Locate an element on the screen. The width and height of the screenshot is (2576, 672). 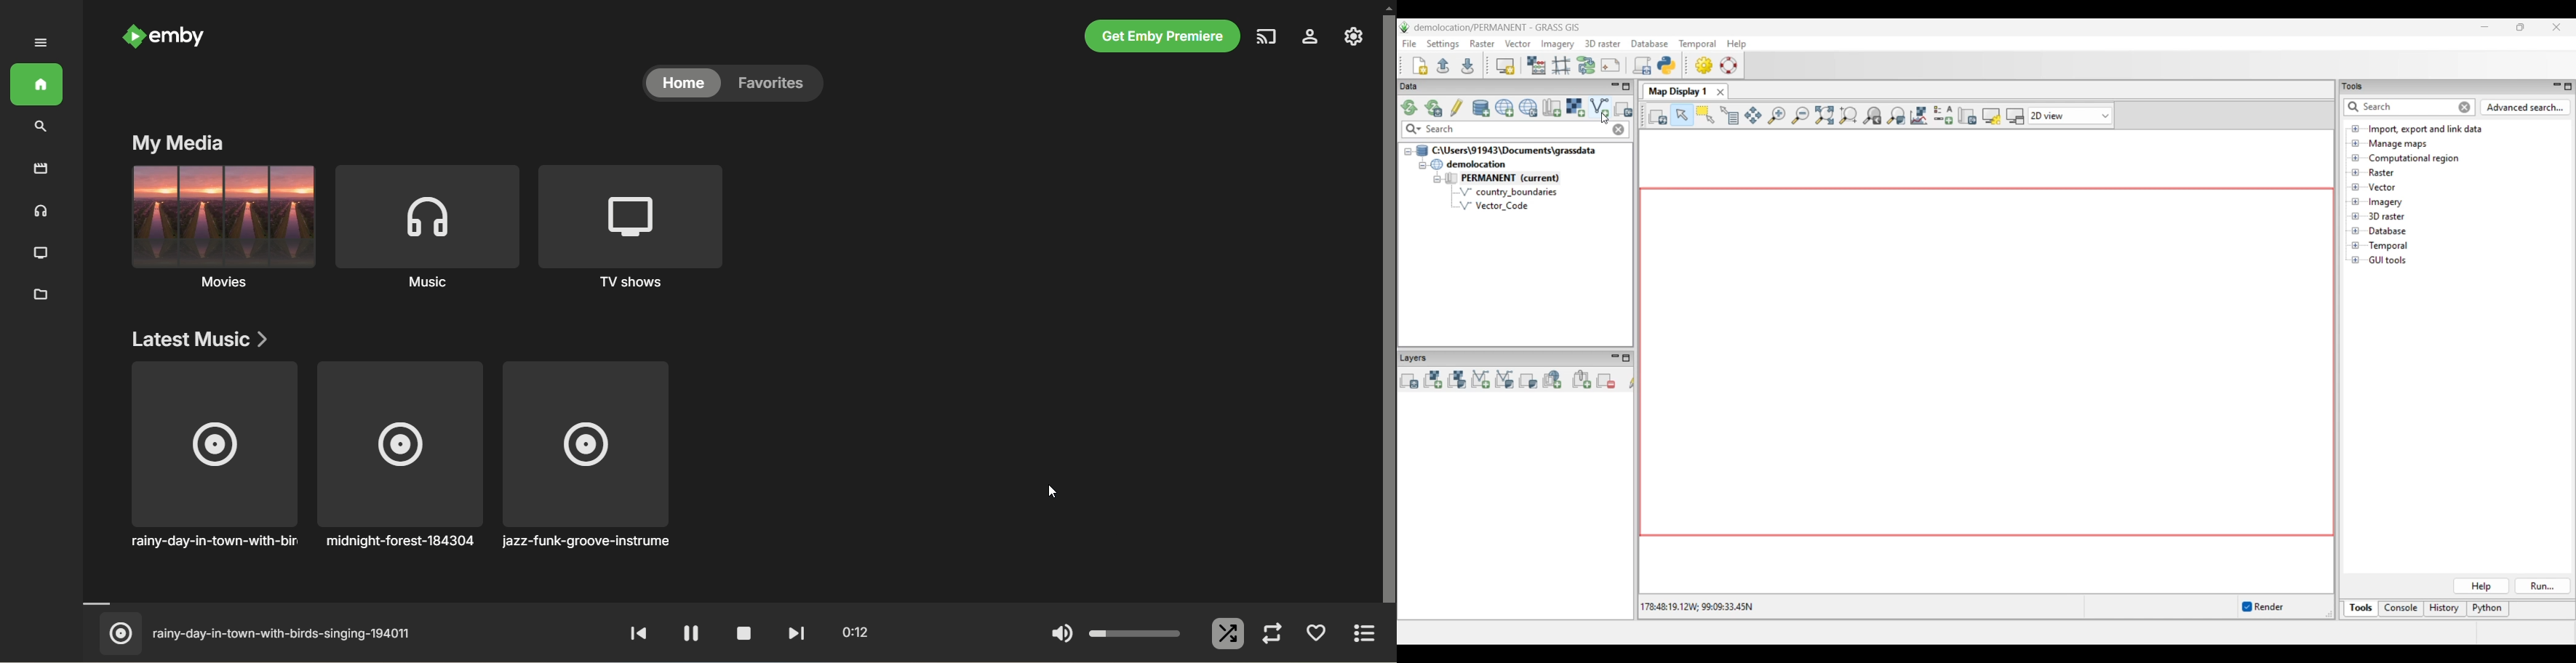
repeat mode is located at coordinates (1271, 632).